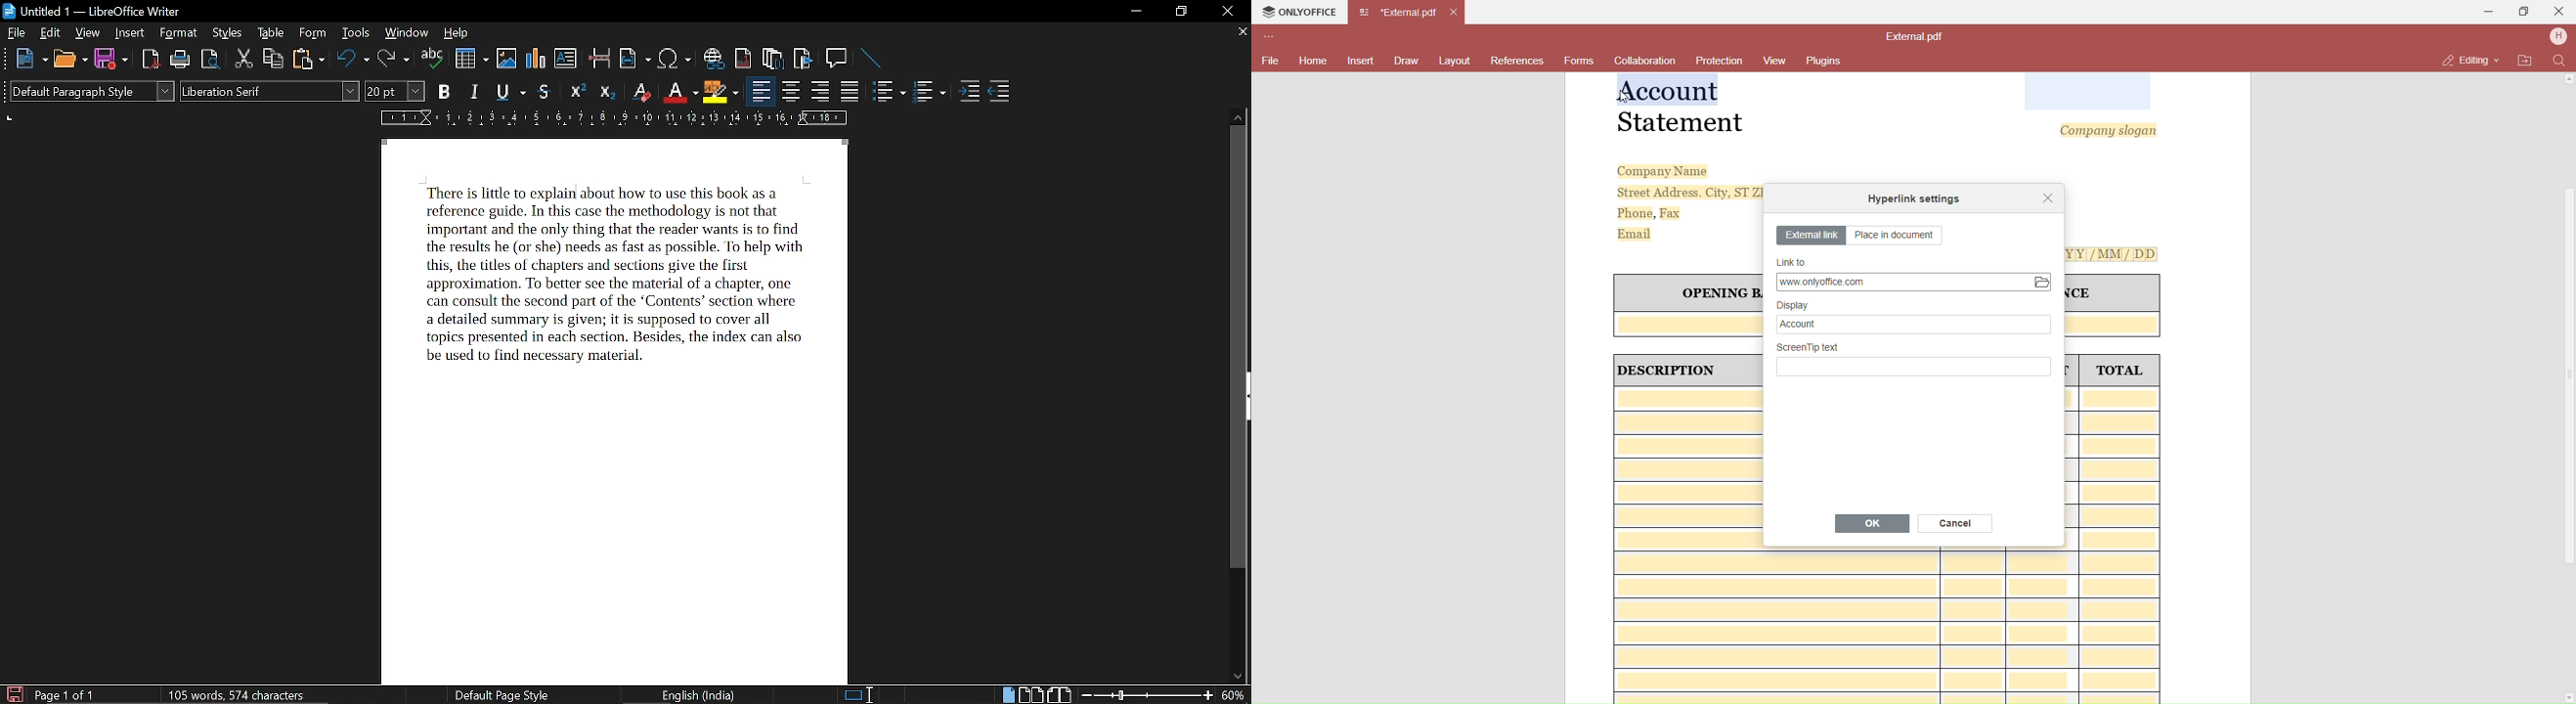 Image resolution: width=2576 pixels, height=728 pixels. What do you see at coordinates (1271, 61) in the screenshot?
I see `File` at bounding box center [1271, 61].